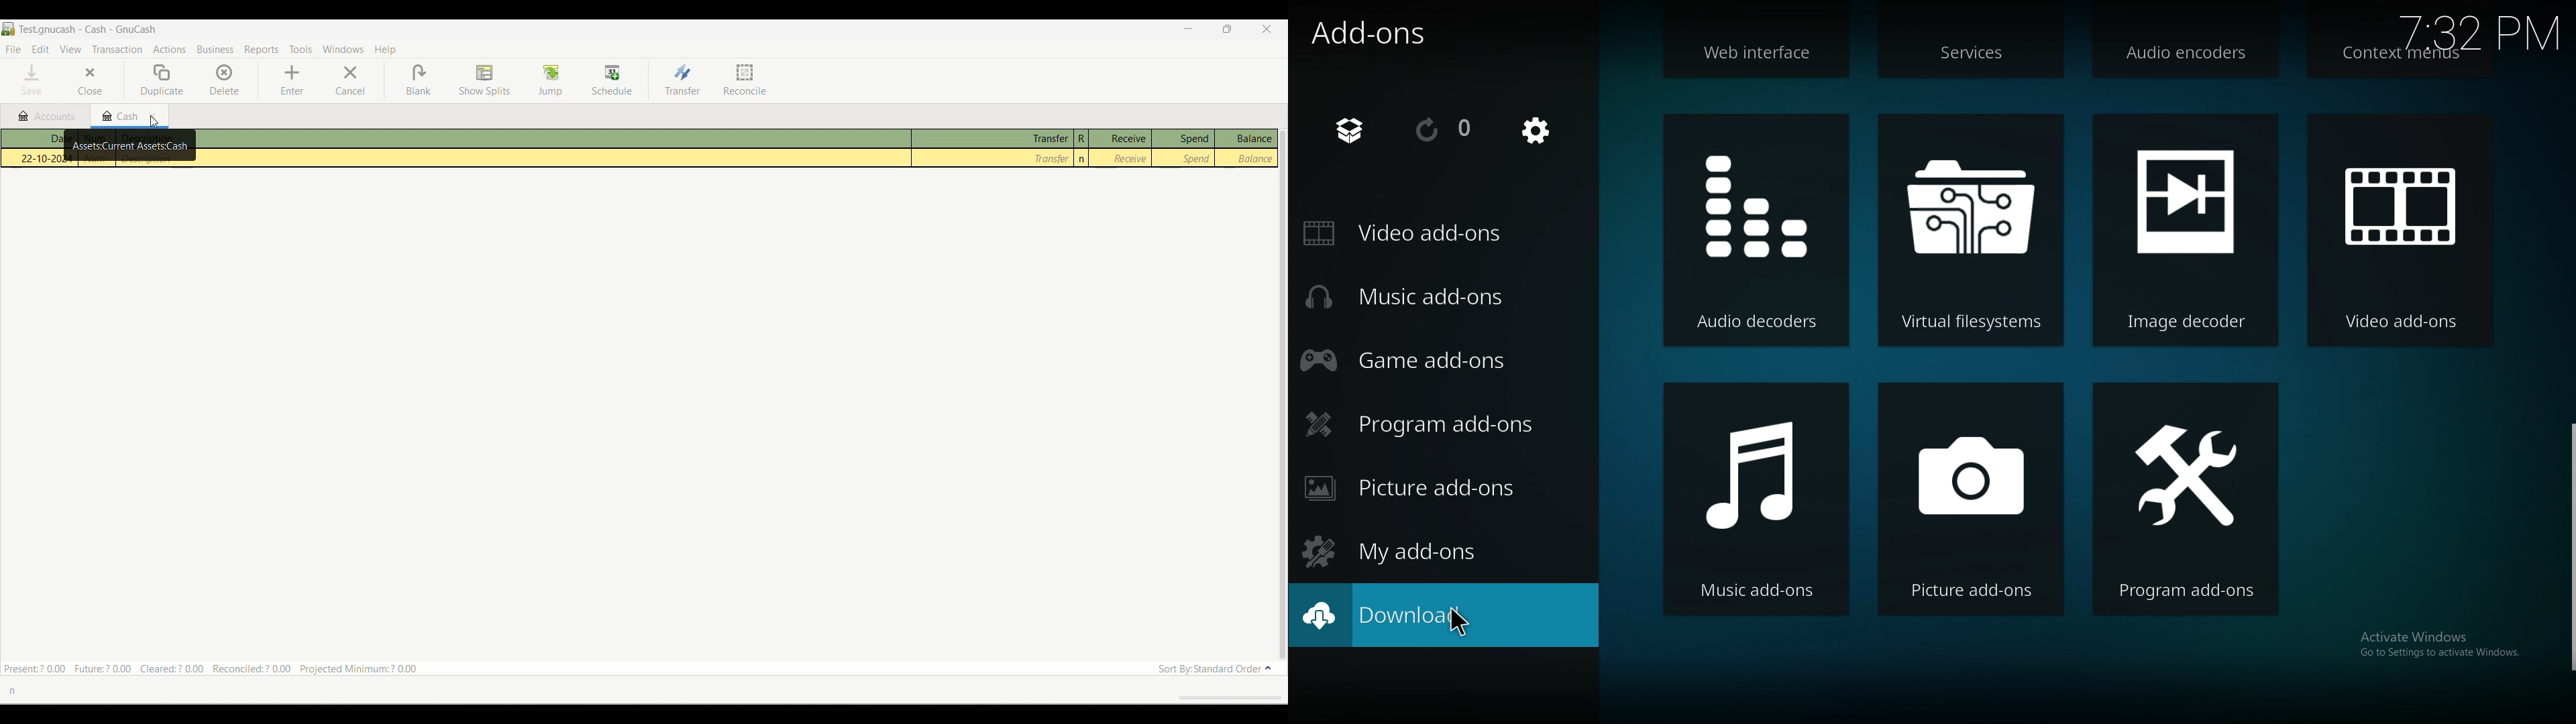  I want to click on Date, so click(2482, 27).